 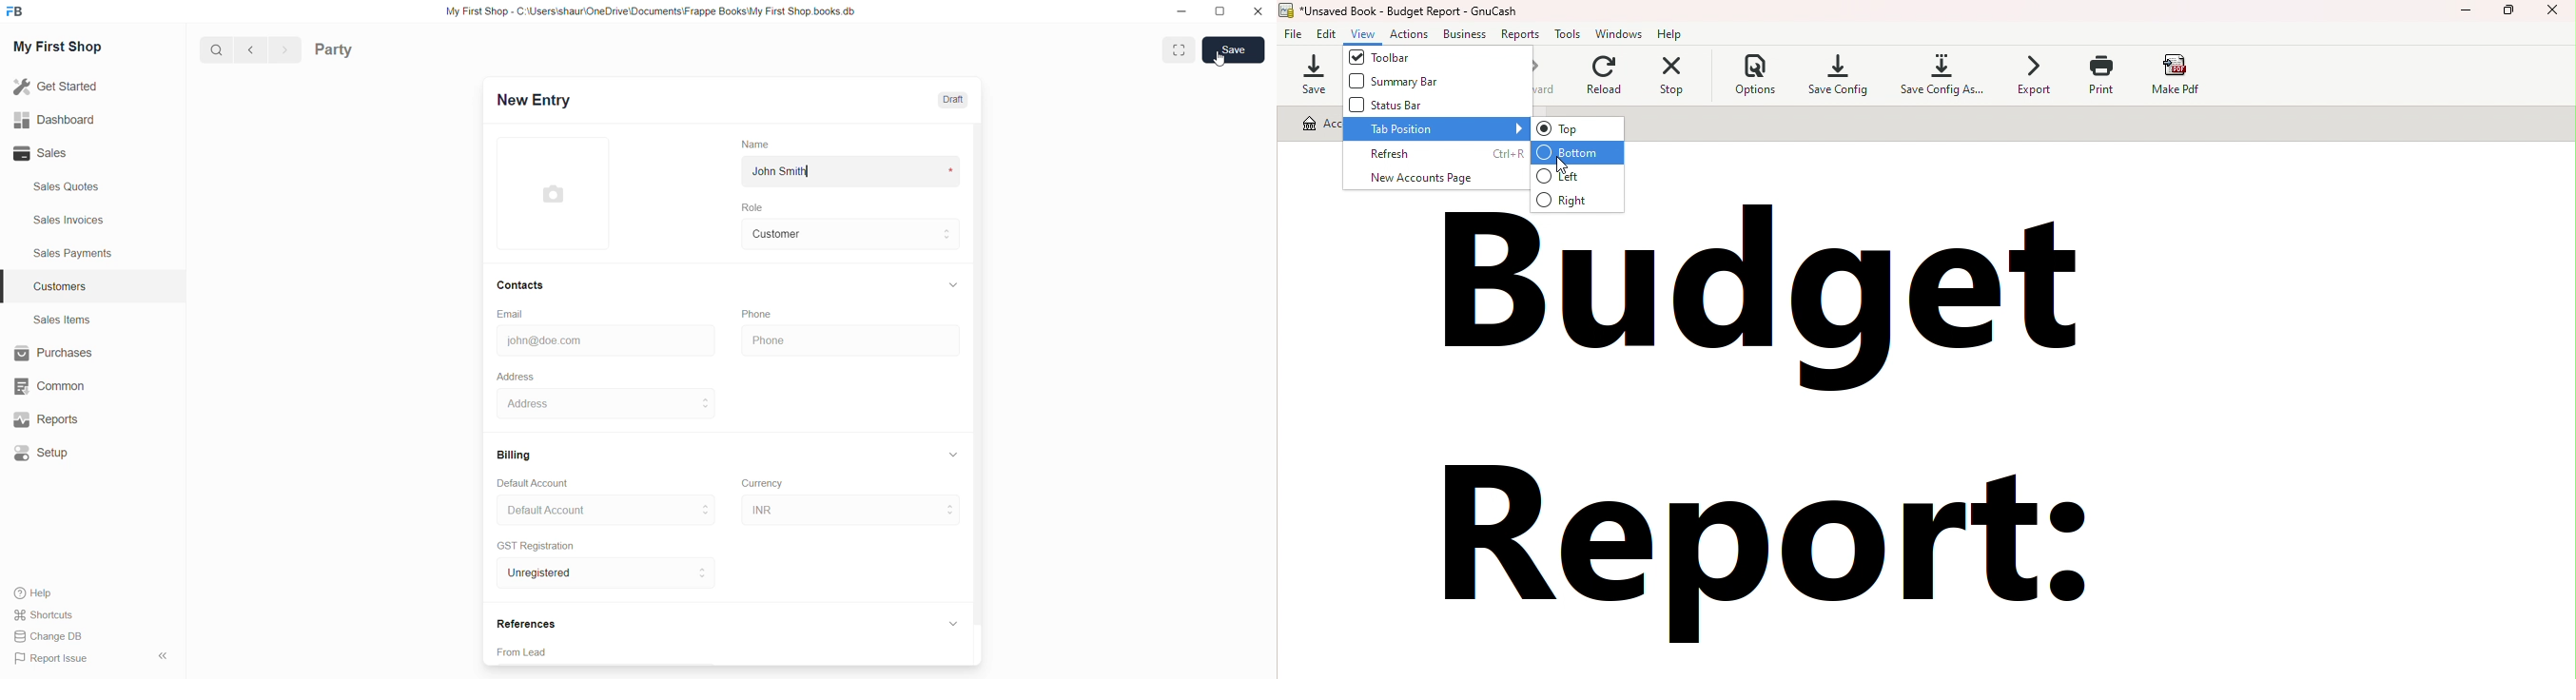 I want to click on File, so click(x=1295, y=32).